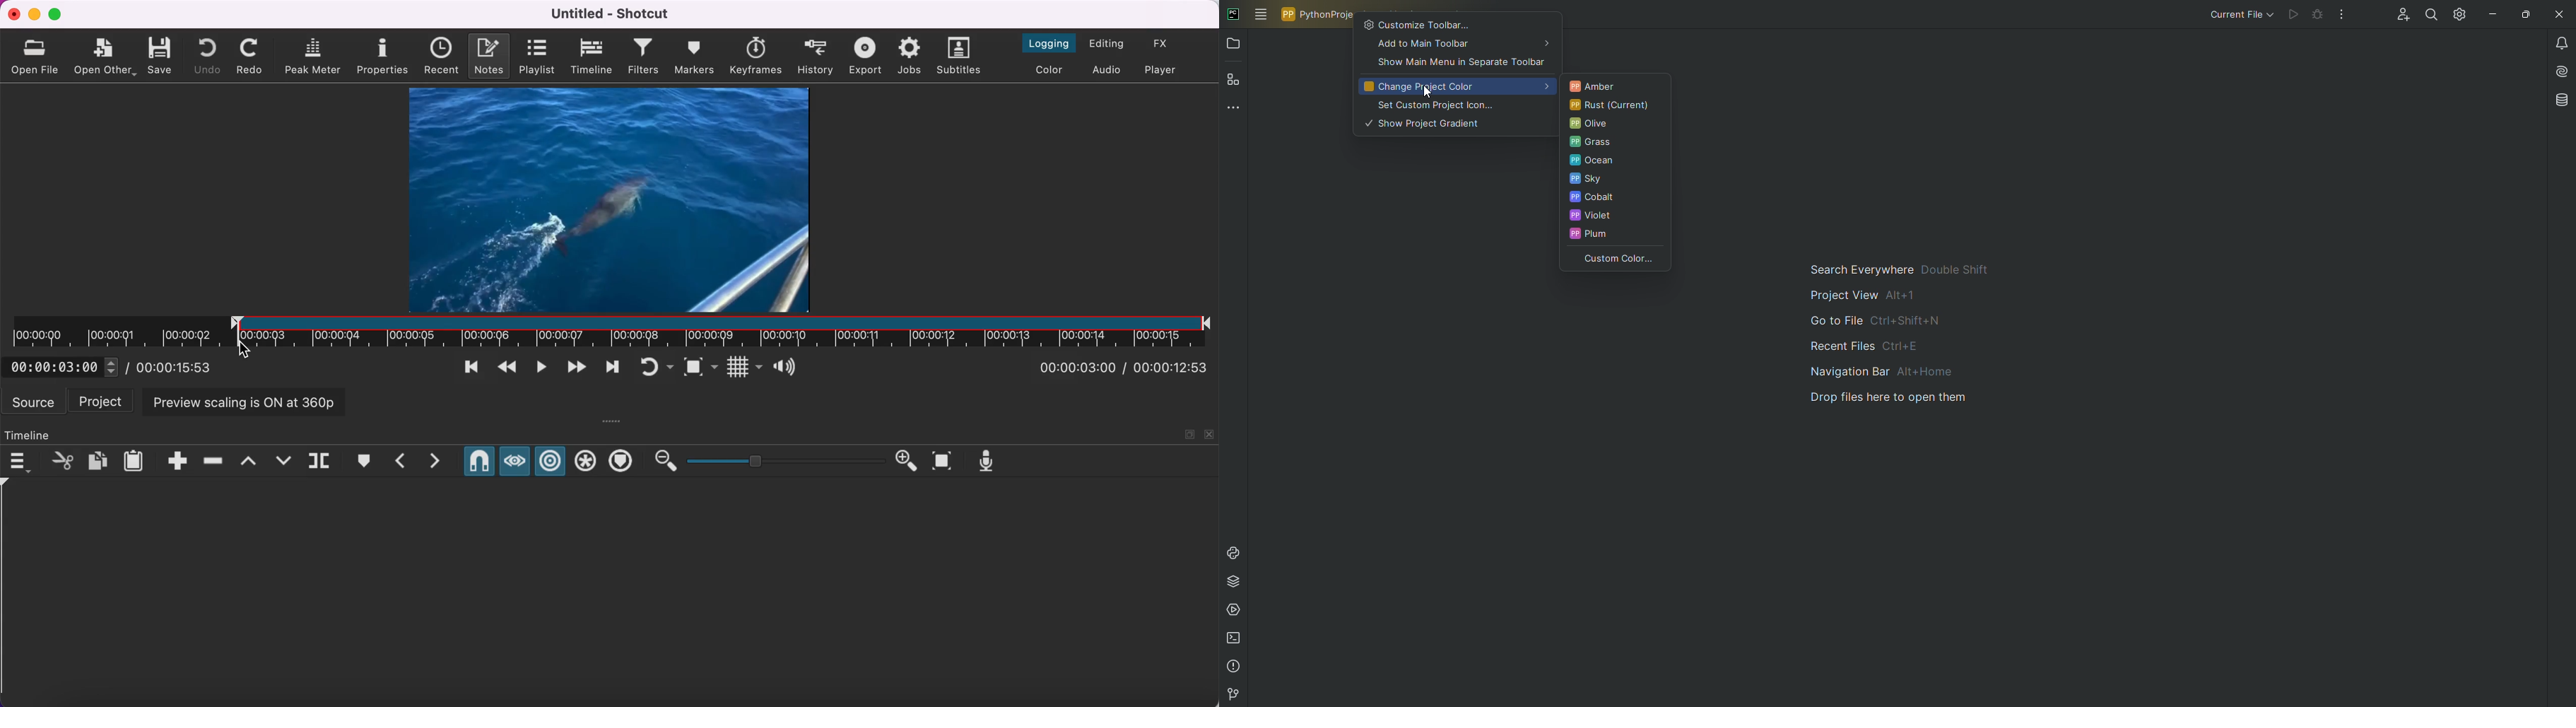  I want to click on properties, so click(384, 55).